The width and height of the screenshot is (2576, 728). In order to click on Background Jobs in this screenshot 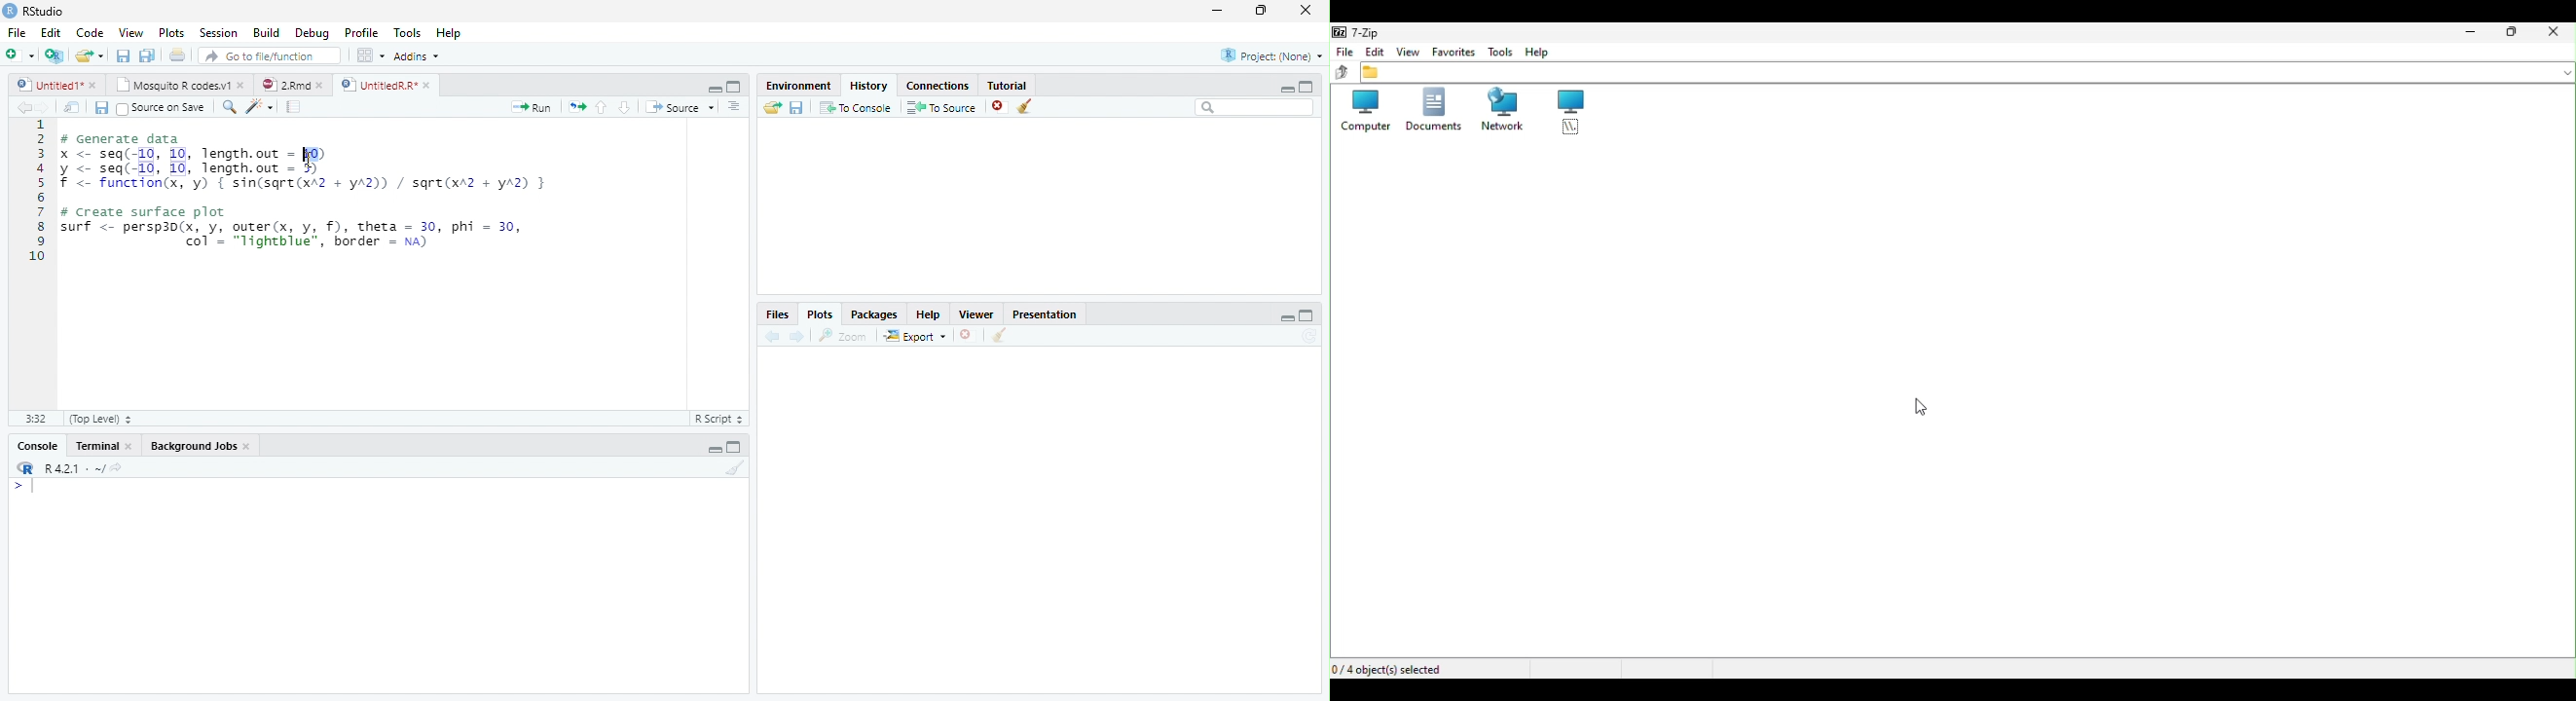, I will do `click(194, 446)`.